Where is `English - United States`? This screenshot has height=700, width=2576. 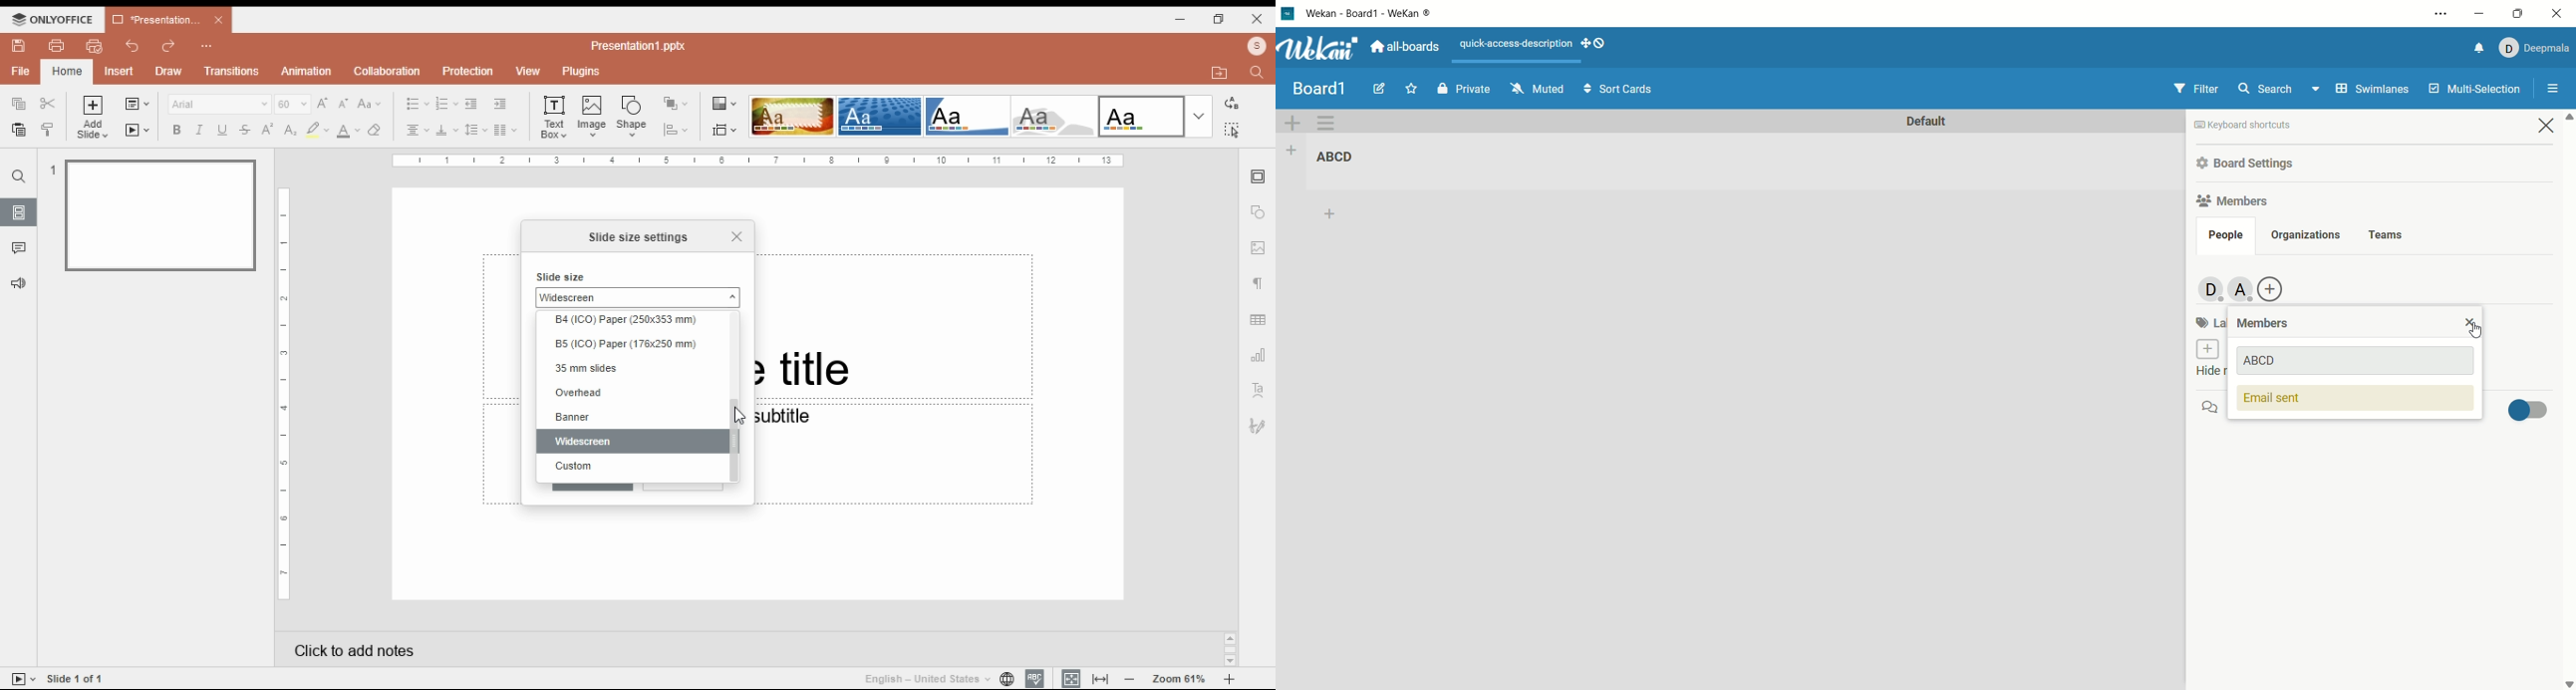 English - United States is located at coordinates (920, 678).